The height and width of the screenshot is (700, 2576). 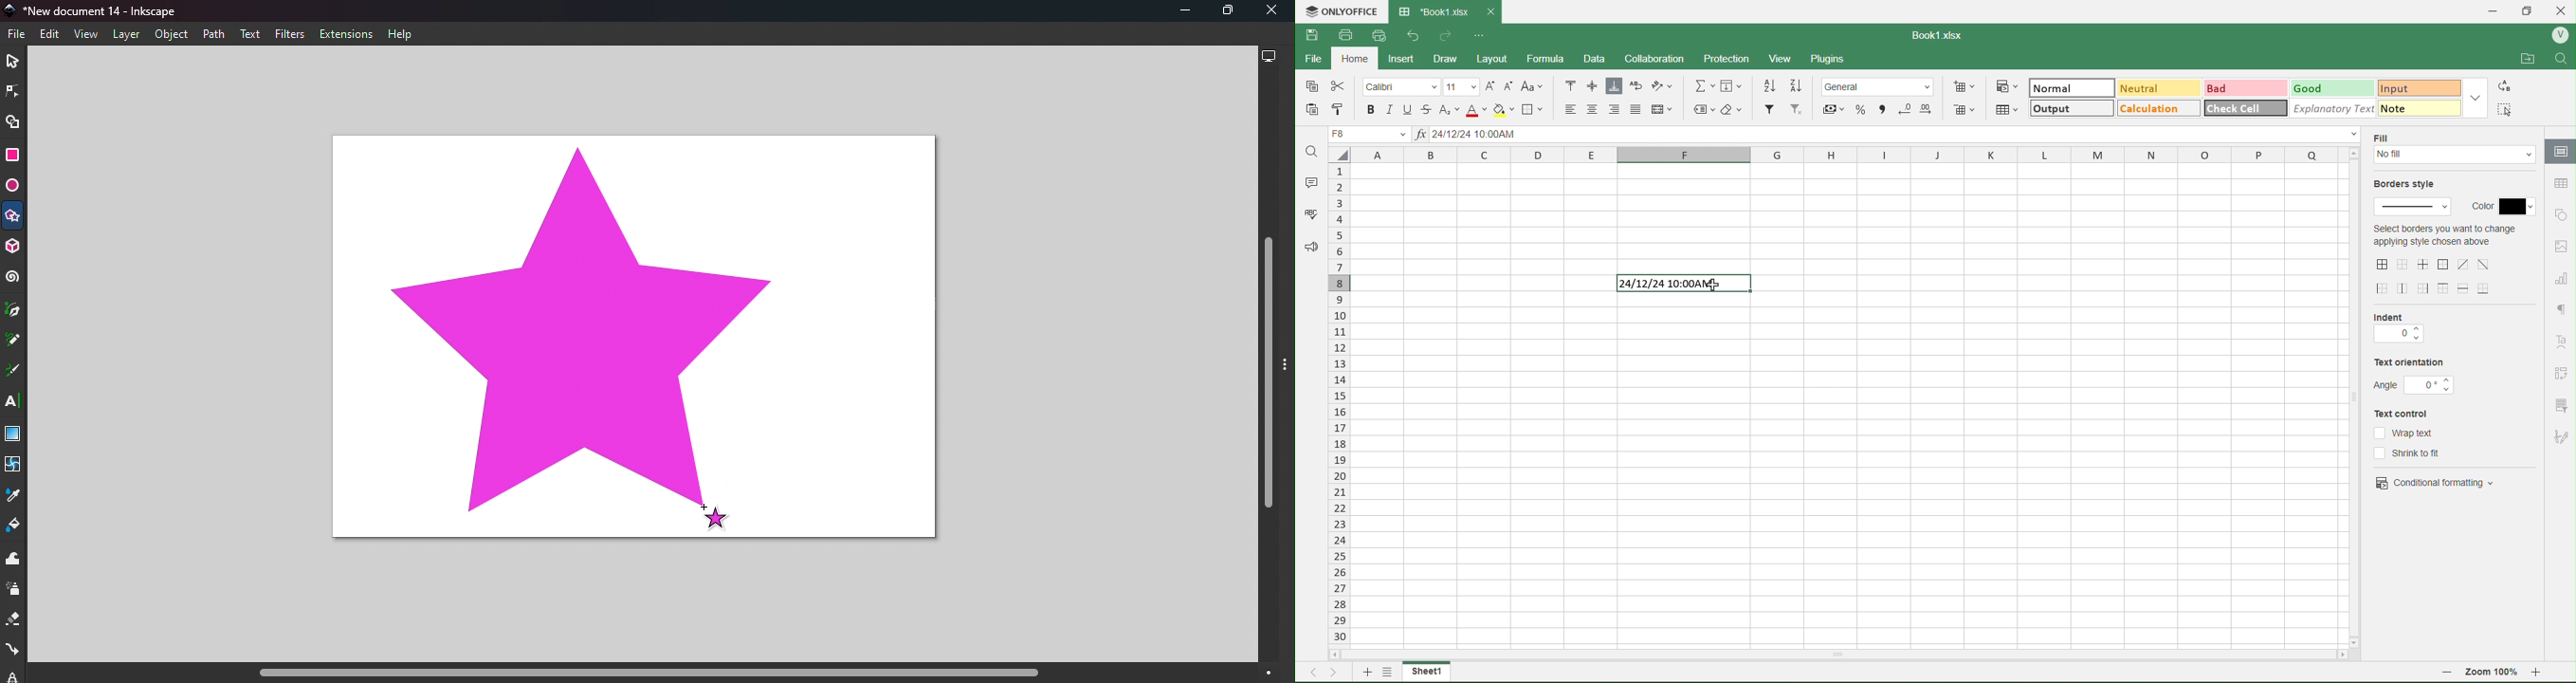 I want to click on Fill, so click(x=1735, y=86).